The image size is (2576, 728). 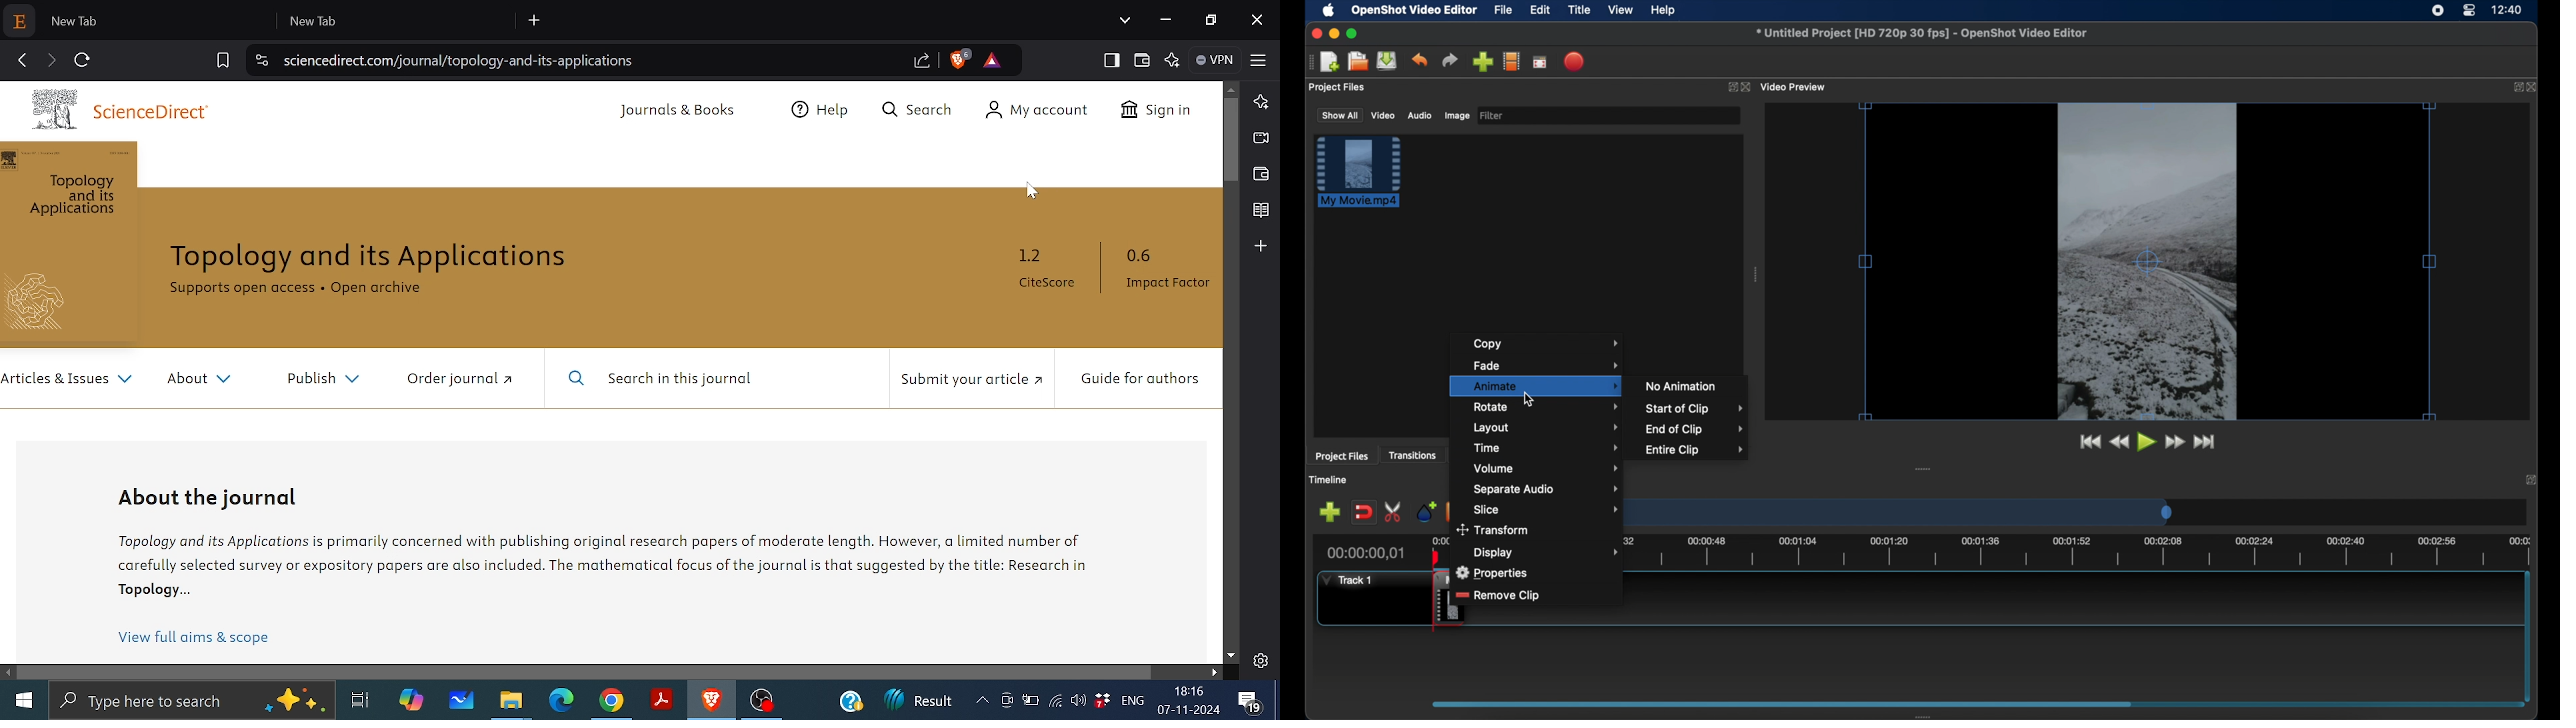 I want to click on close, so click(x=2534, y=88).